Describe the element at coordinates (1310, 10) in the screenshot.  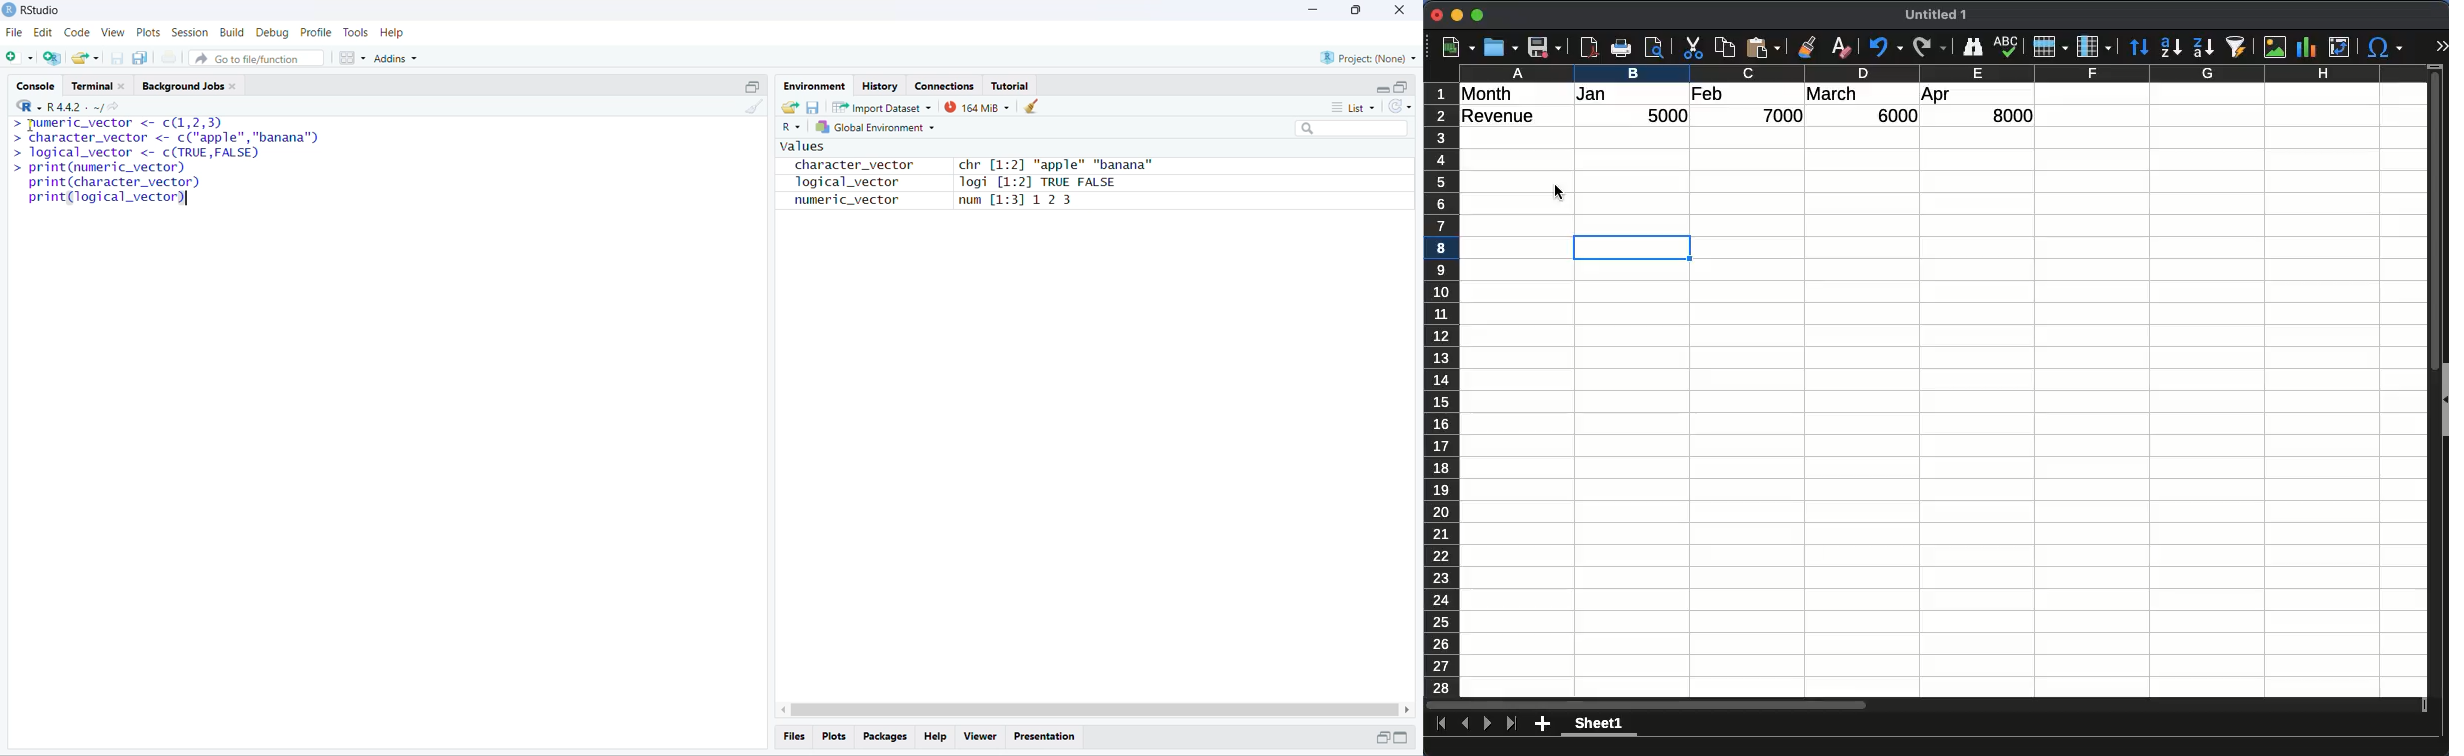
I see `minimize` at that location.